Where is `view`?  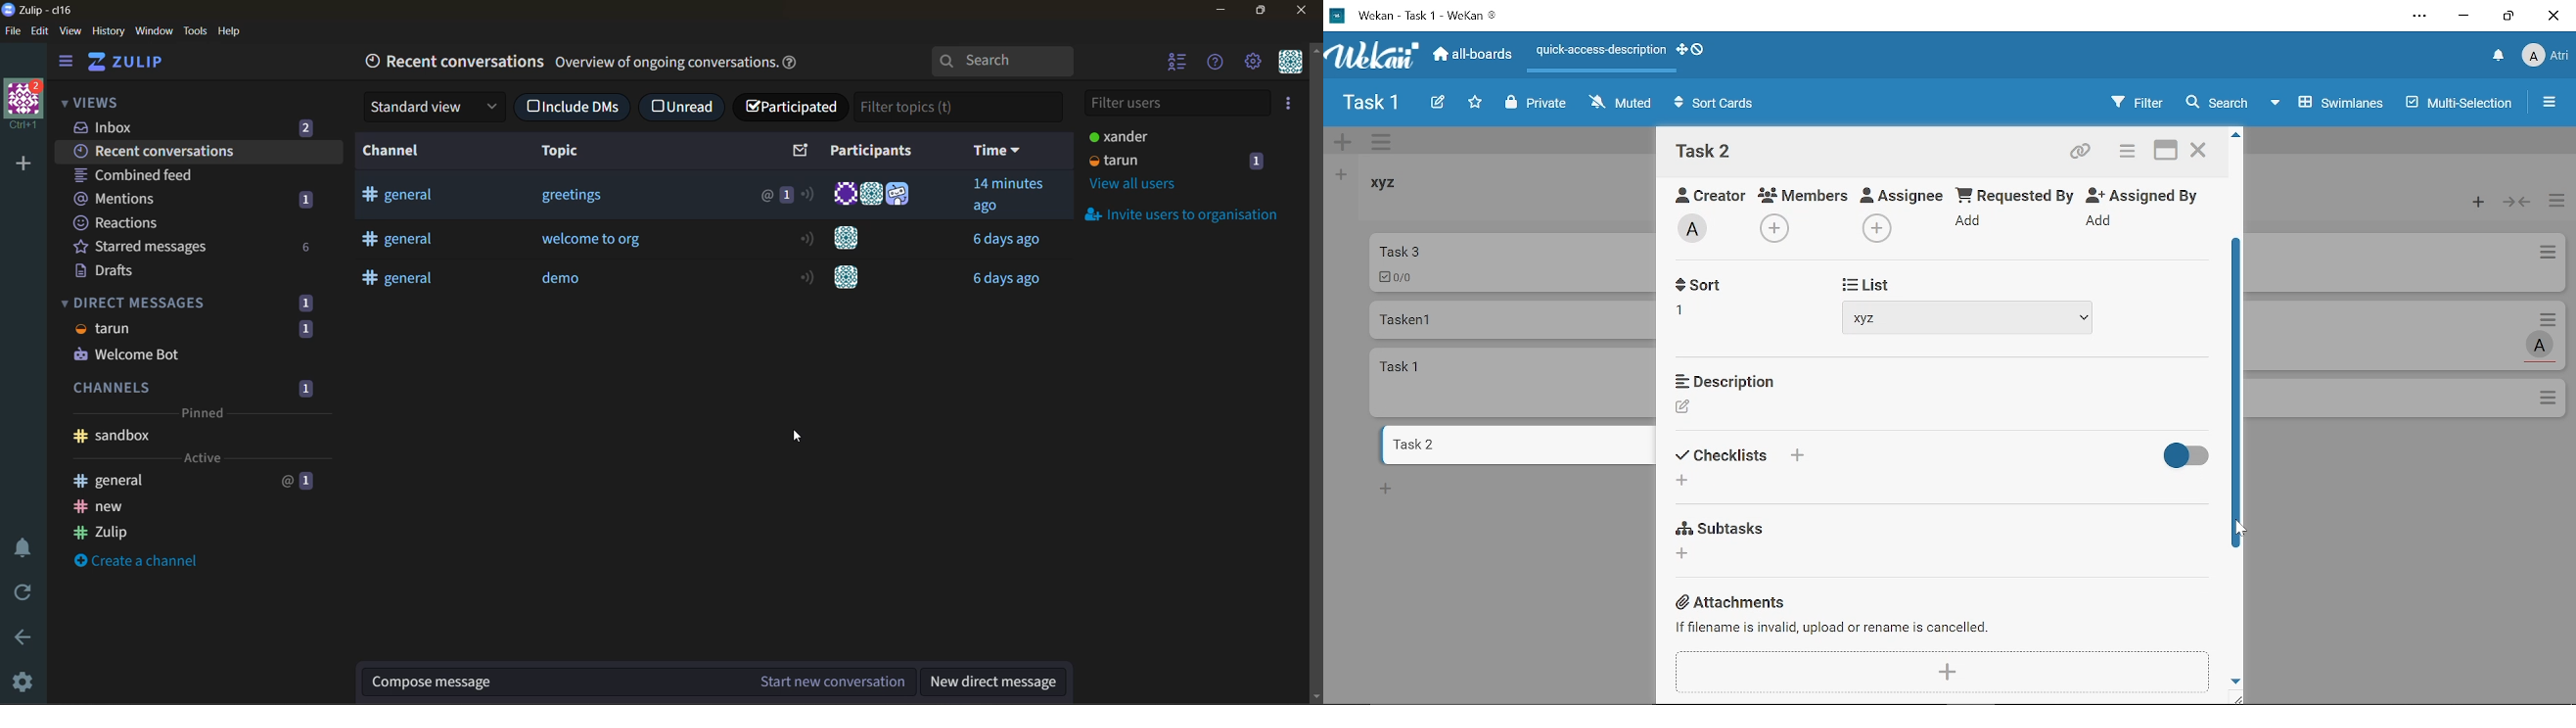 view is located at coordinates (72, 30).